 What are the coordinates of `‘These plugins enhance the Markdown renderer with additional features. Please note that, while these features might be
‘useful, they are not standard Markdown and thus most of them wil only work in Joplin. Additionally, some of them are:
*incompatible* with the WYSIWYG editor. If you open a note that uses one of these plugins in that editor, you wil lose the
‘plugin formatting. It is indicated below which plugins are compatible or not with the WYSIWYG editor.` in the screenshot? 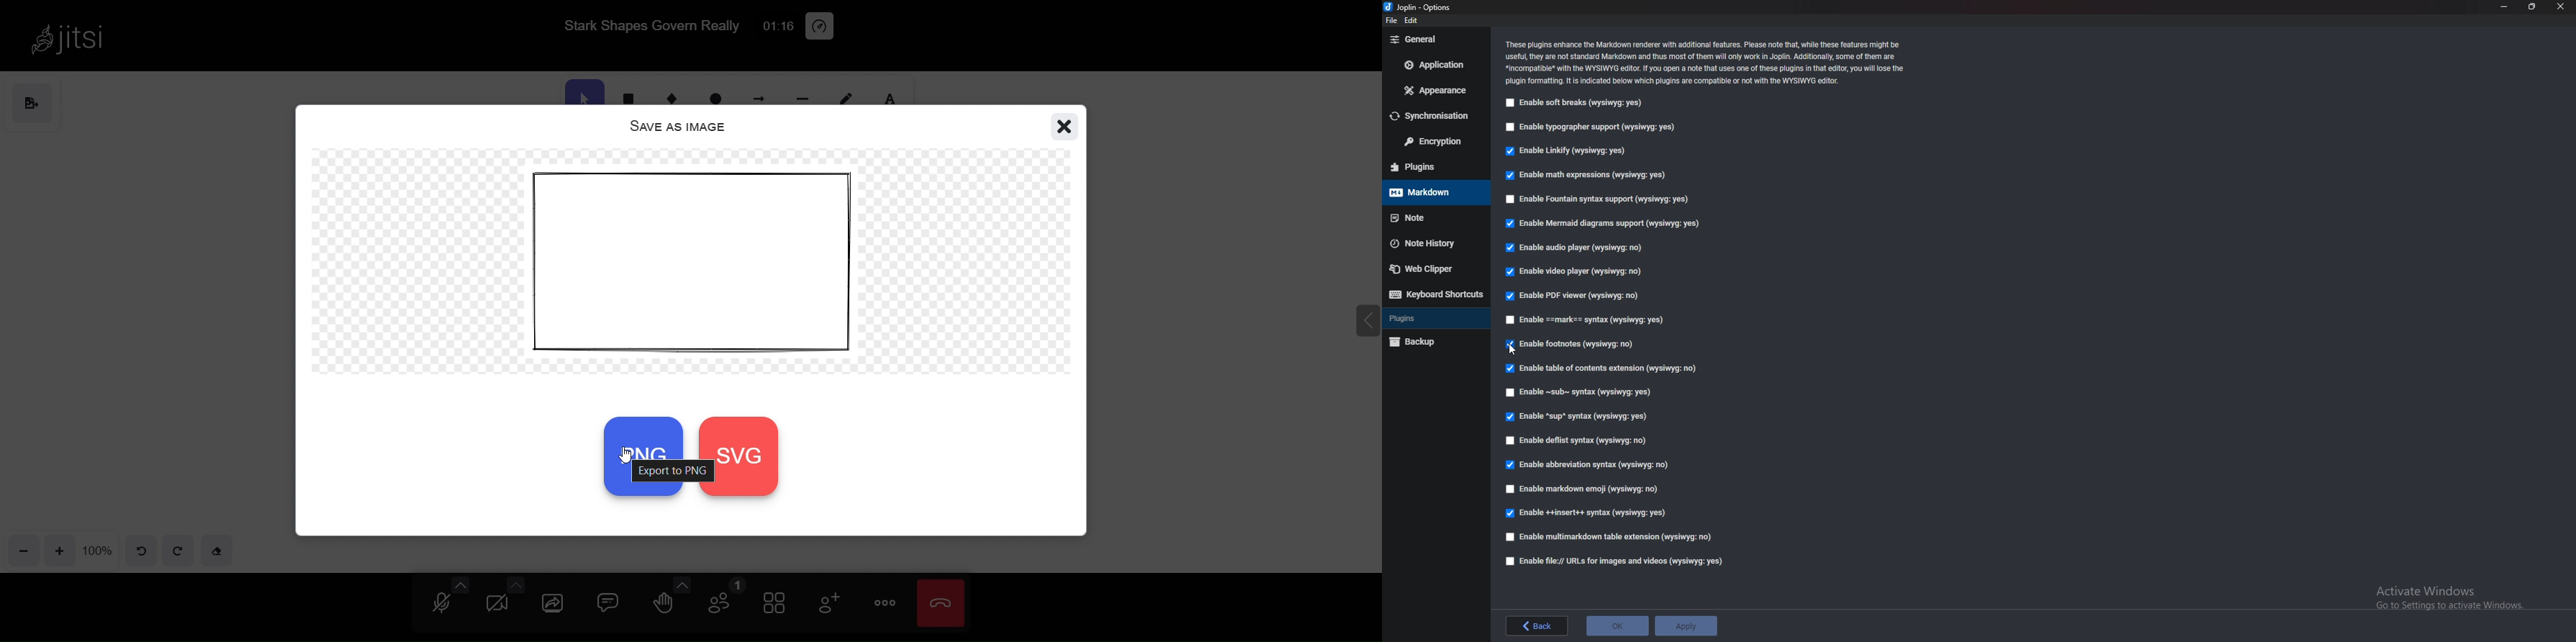 It's located at (1719, 62).